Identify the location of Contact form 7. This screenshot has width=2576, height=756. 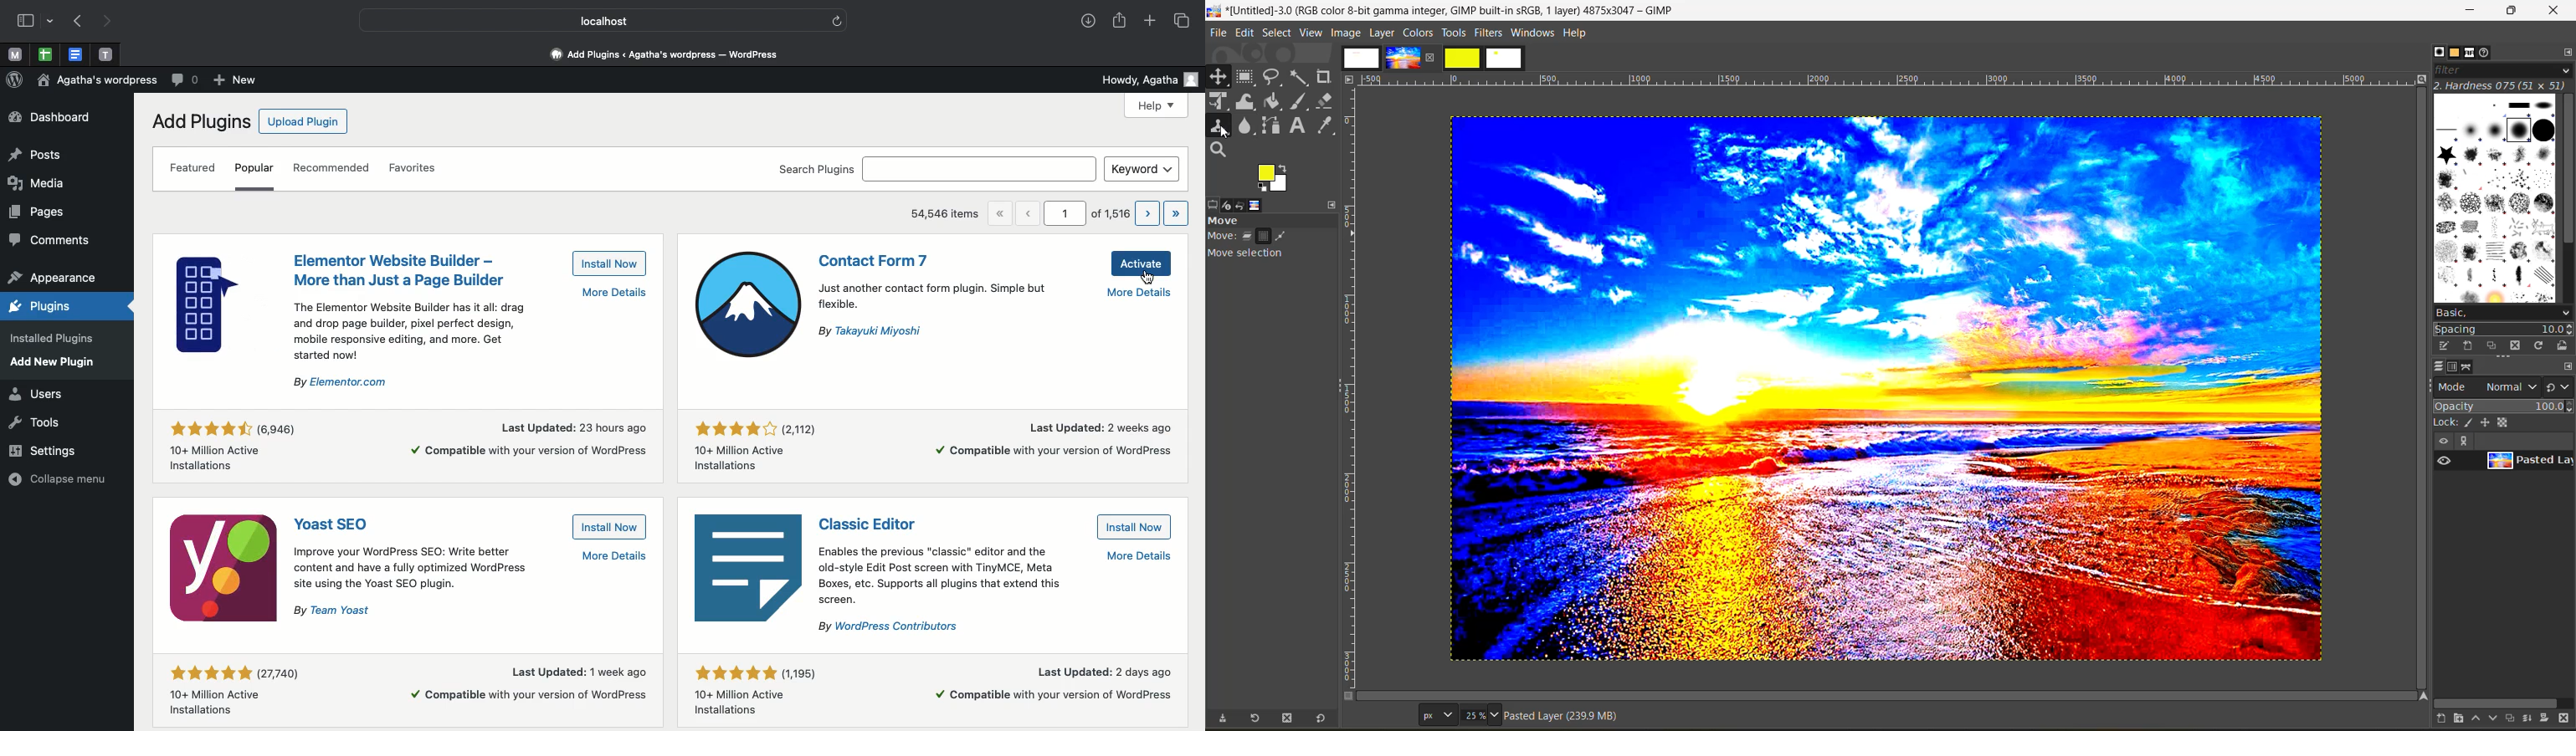
(876, 261).